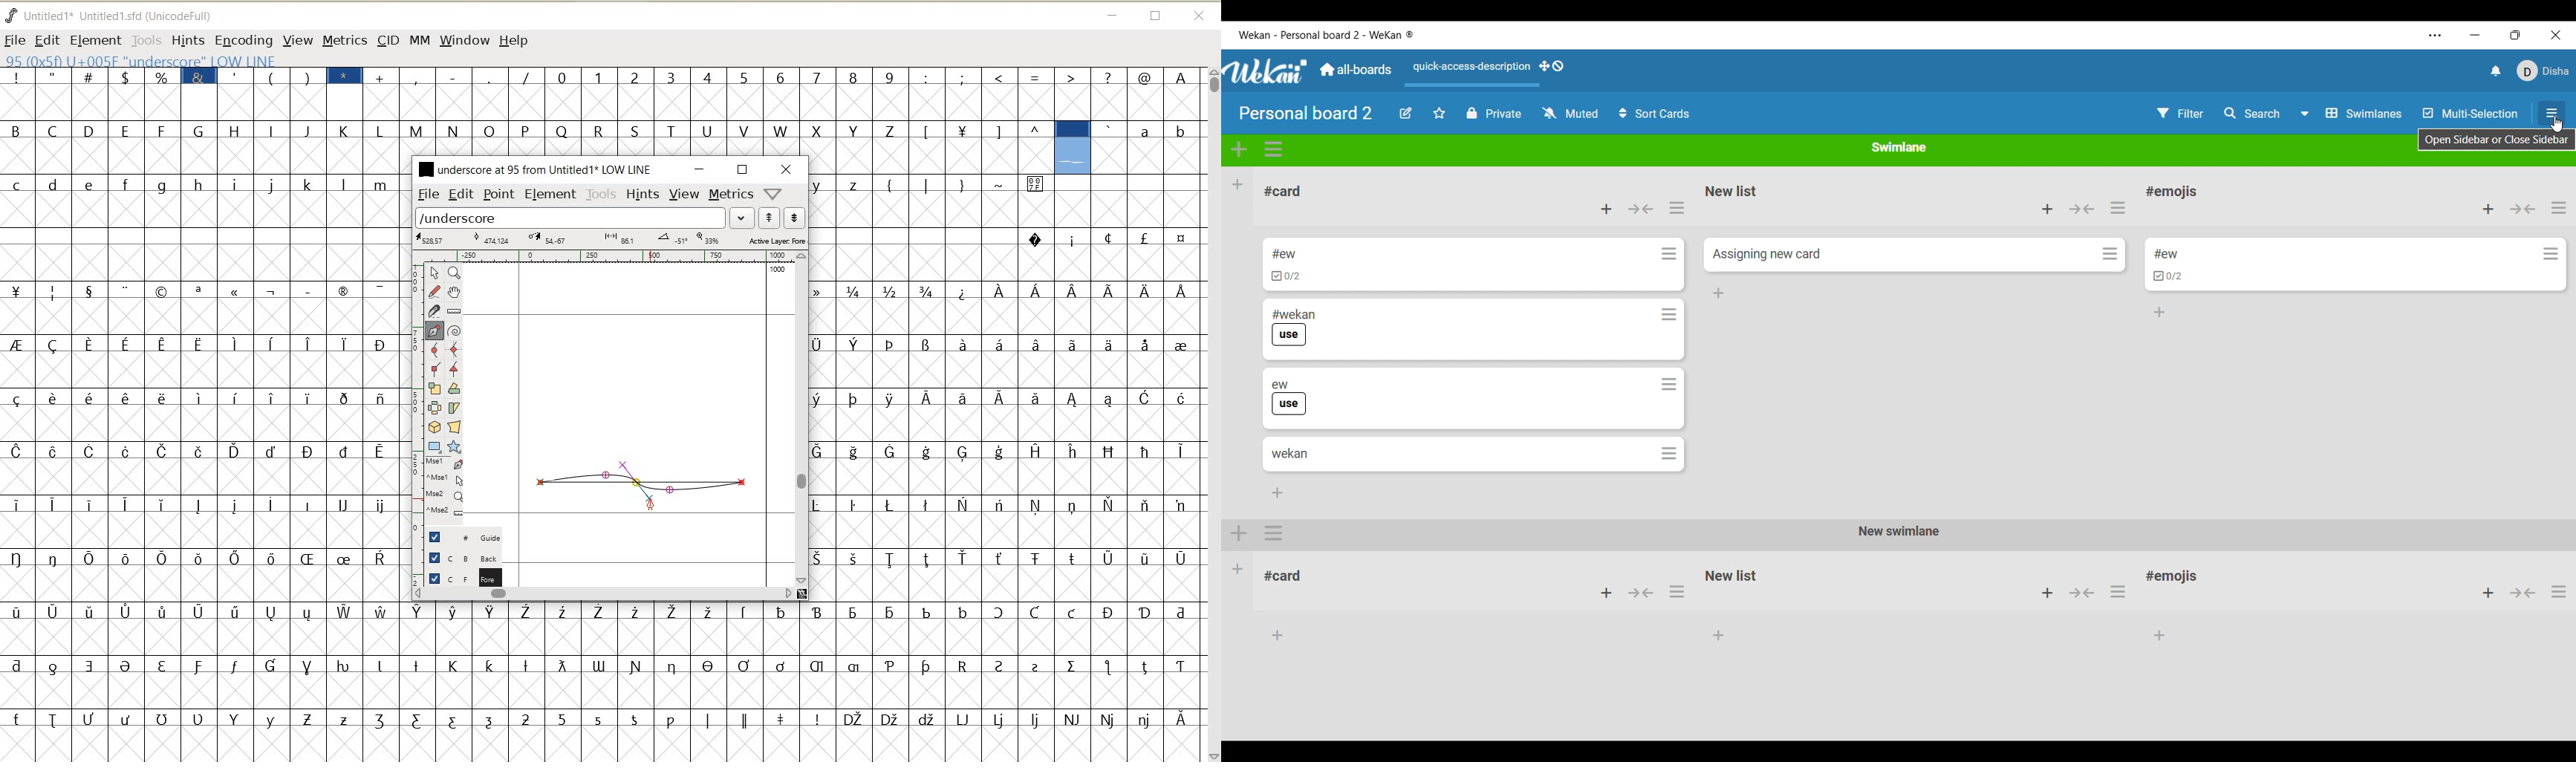 The width and height of the screenshot is (2576, 784). I want to click on Board title, so click(1306, 113).